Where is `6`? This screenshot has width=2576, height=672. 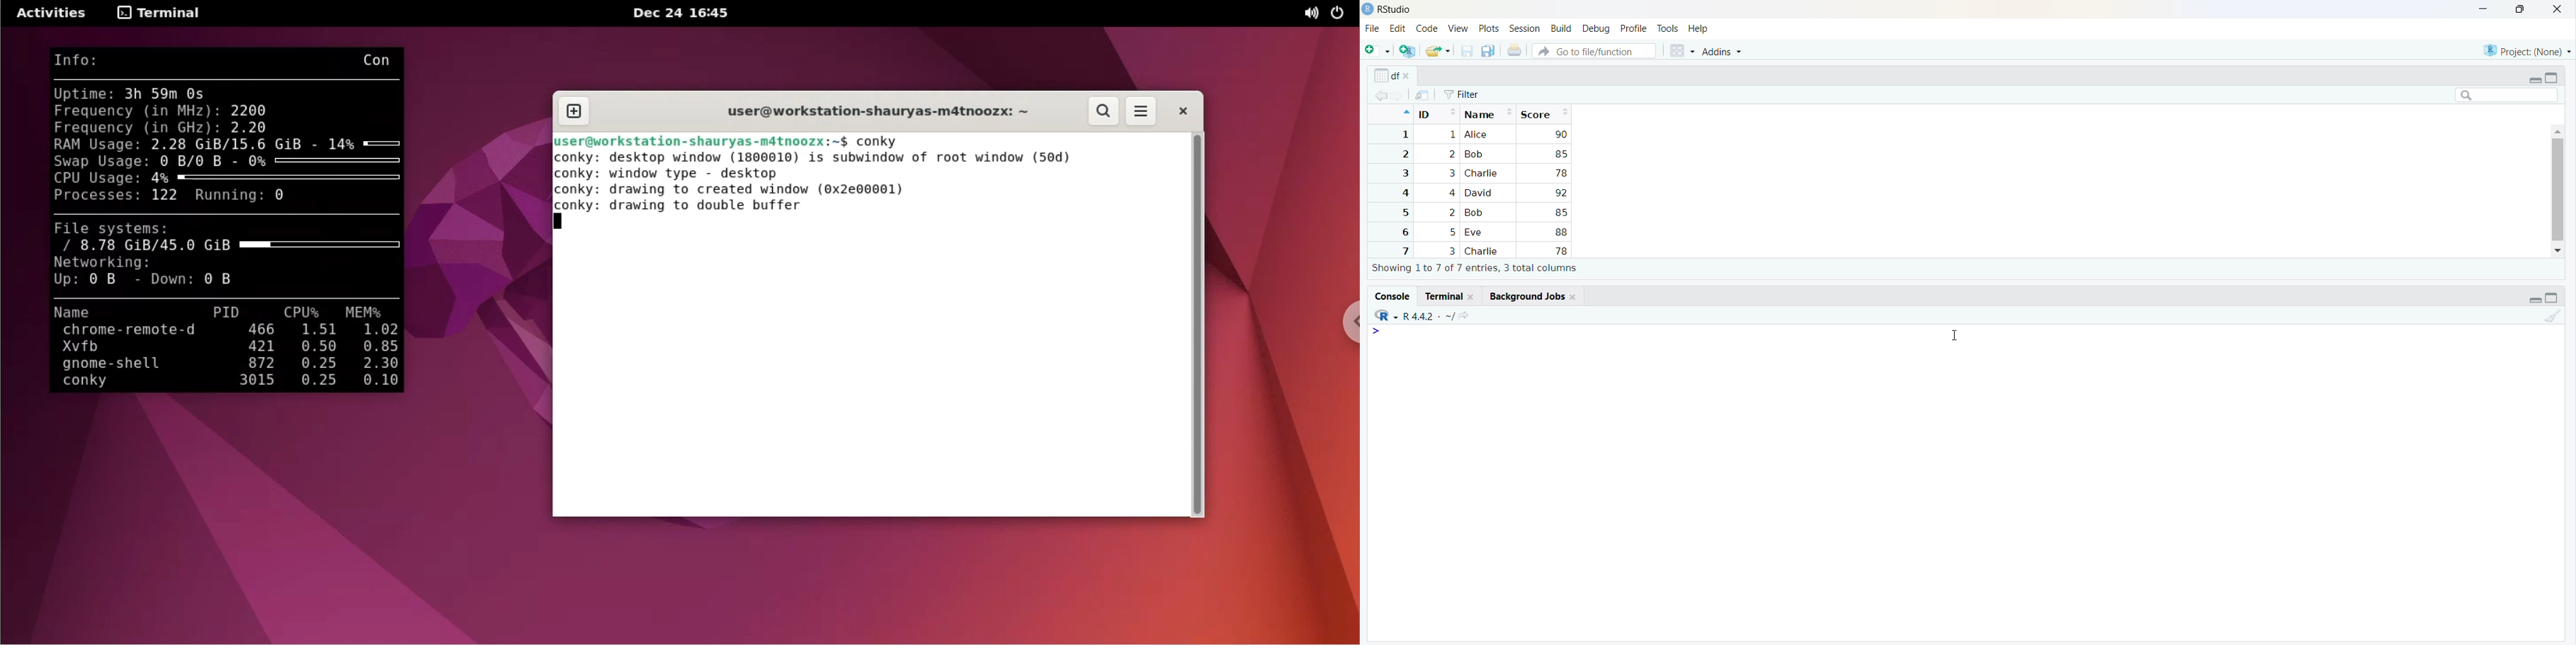 6 is located at coordinates (1403, 232).